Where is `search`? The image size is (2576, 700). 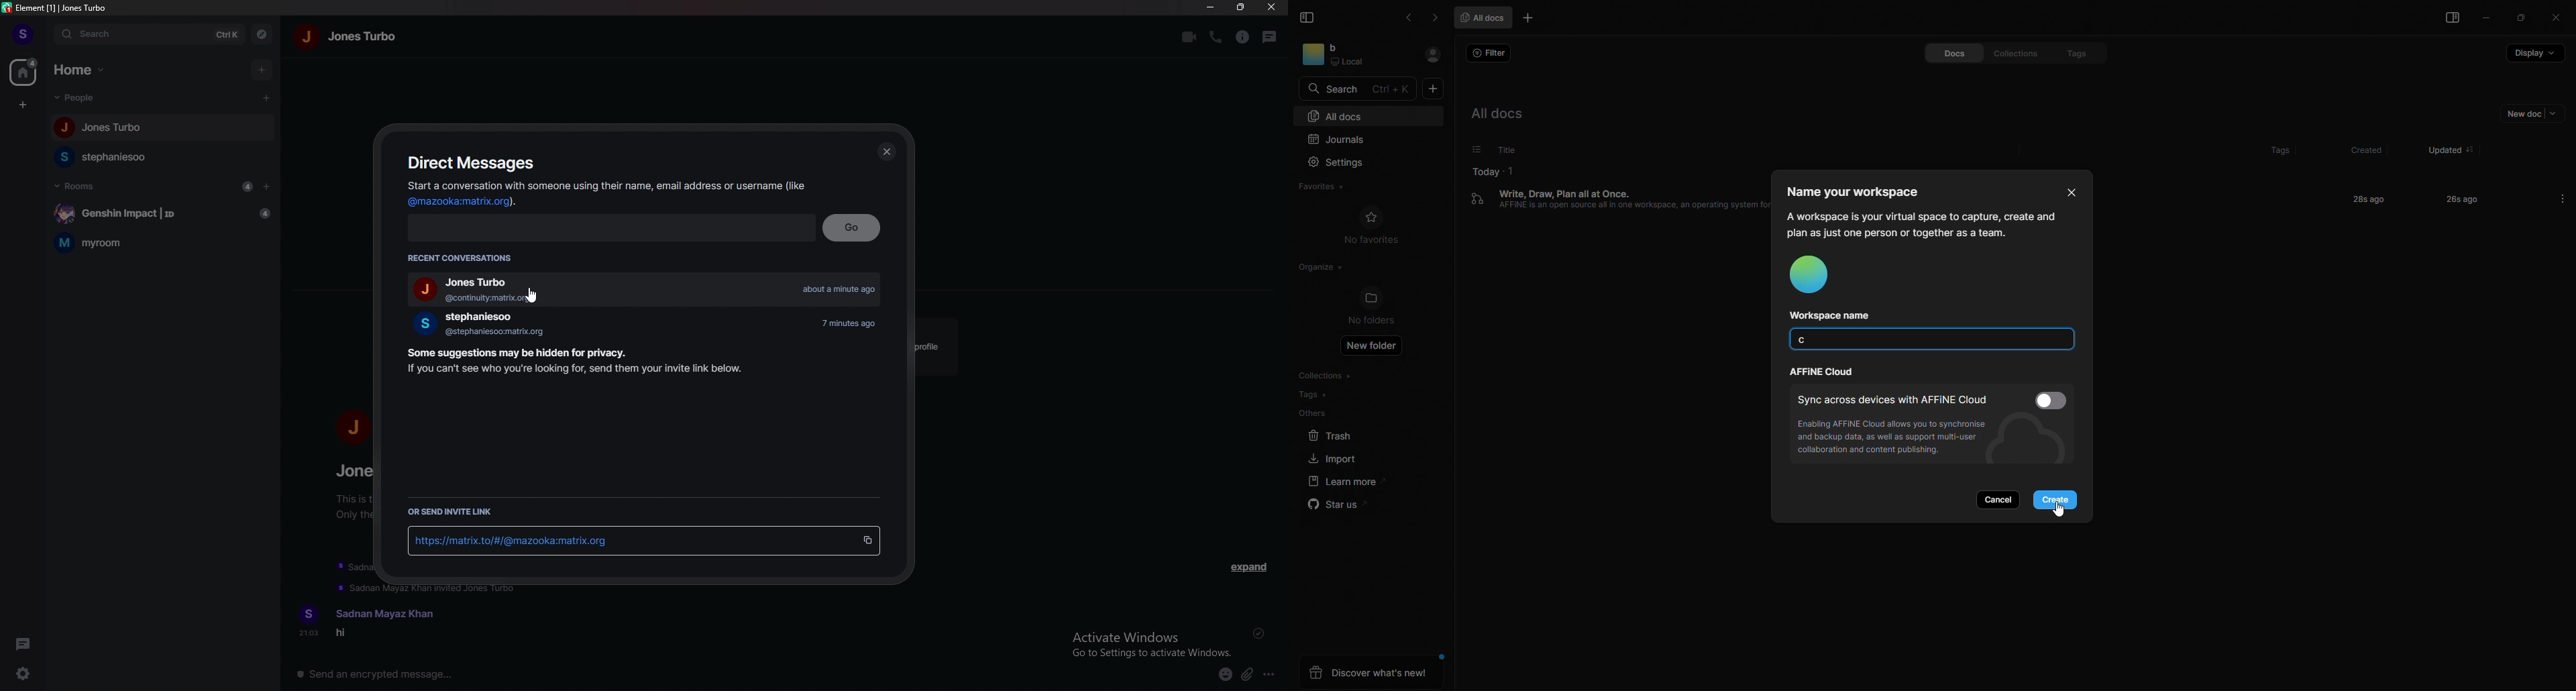 search is located at coordinates (614, 227).